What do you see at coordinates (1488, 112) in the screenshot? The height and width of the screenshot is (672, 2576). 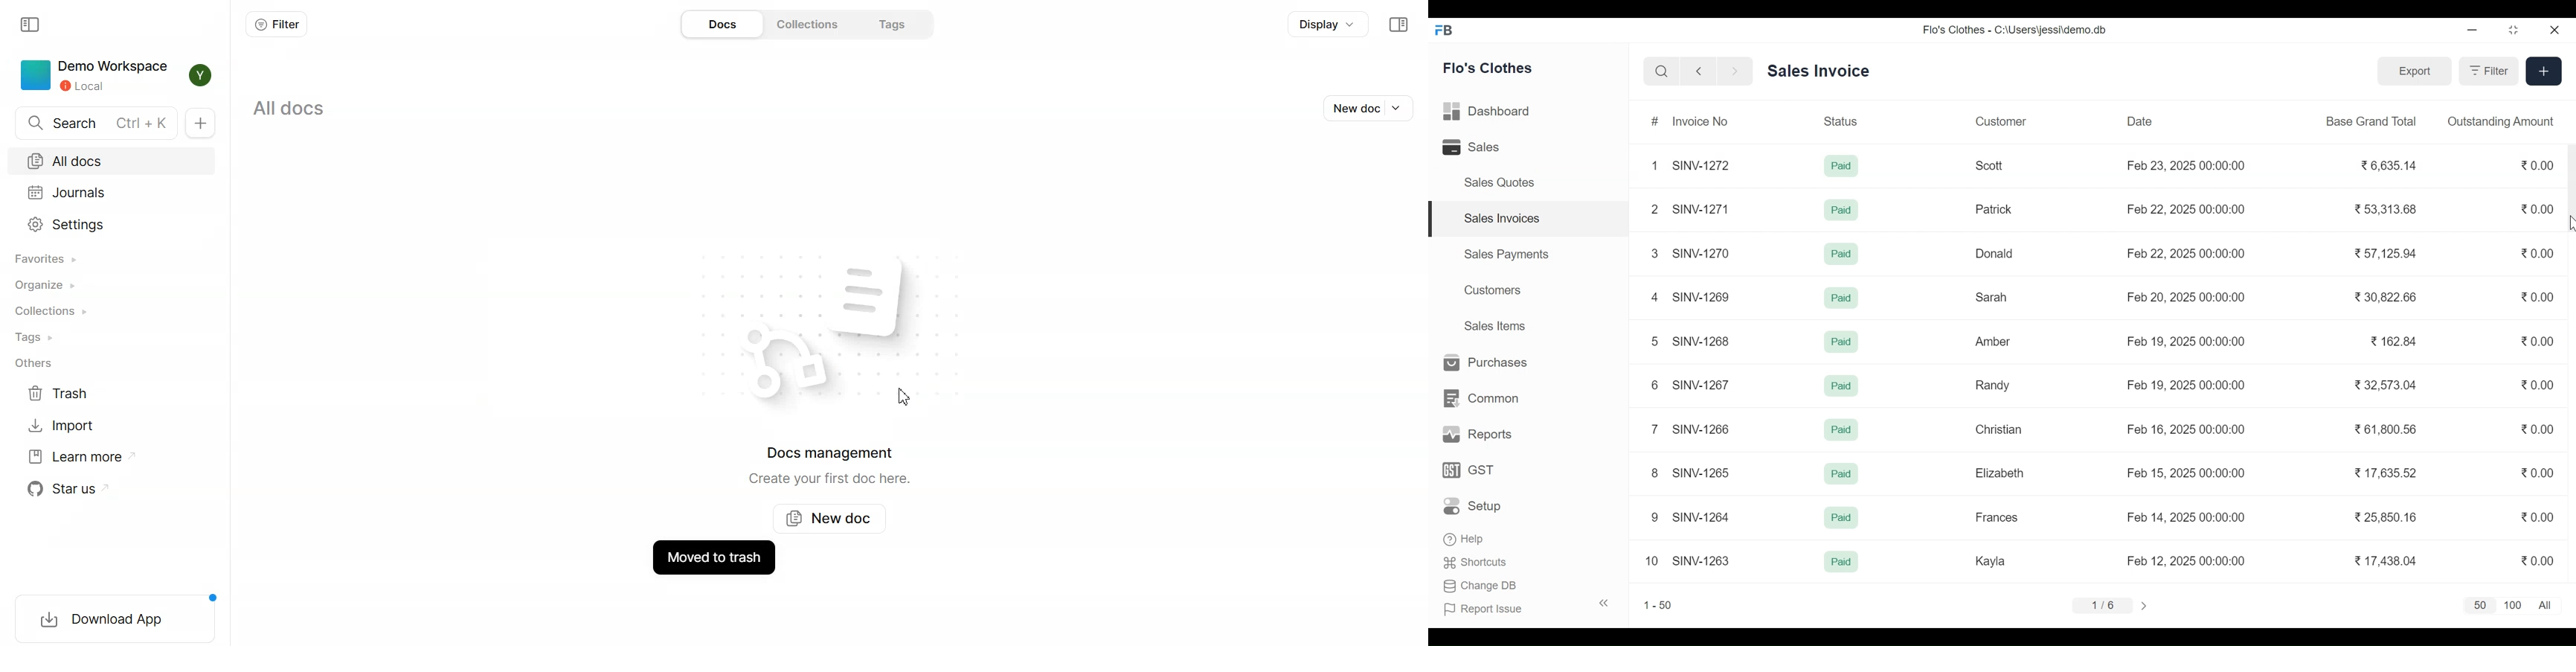 I see `Dashboard` at bounding box center [1488, 112].